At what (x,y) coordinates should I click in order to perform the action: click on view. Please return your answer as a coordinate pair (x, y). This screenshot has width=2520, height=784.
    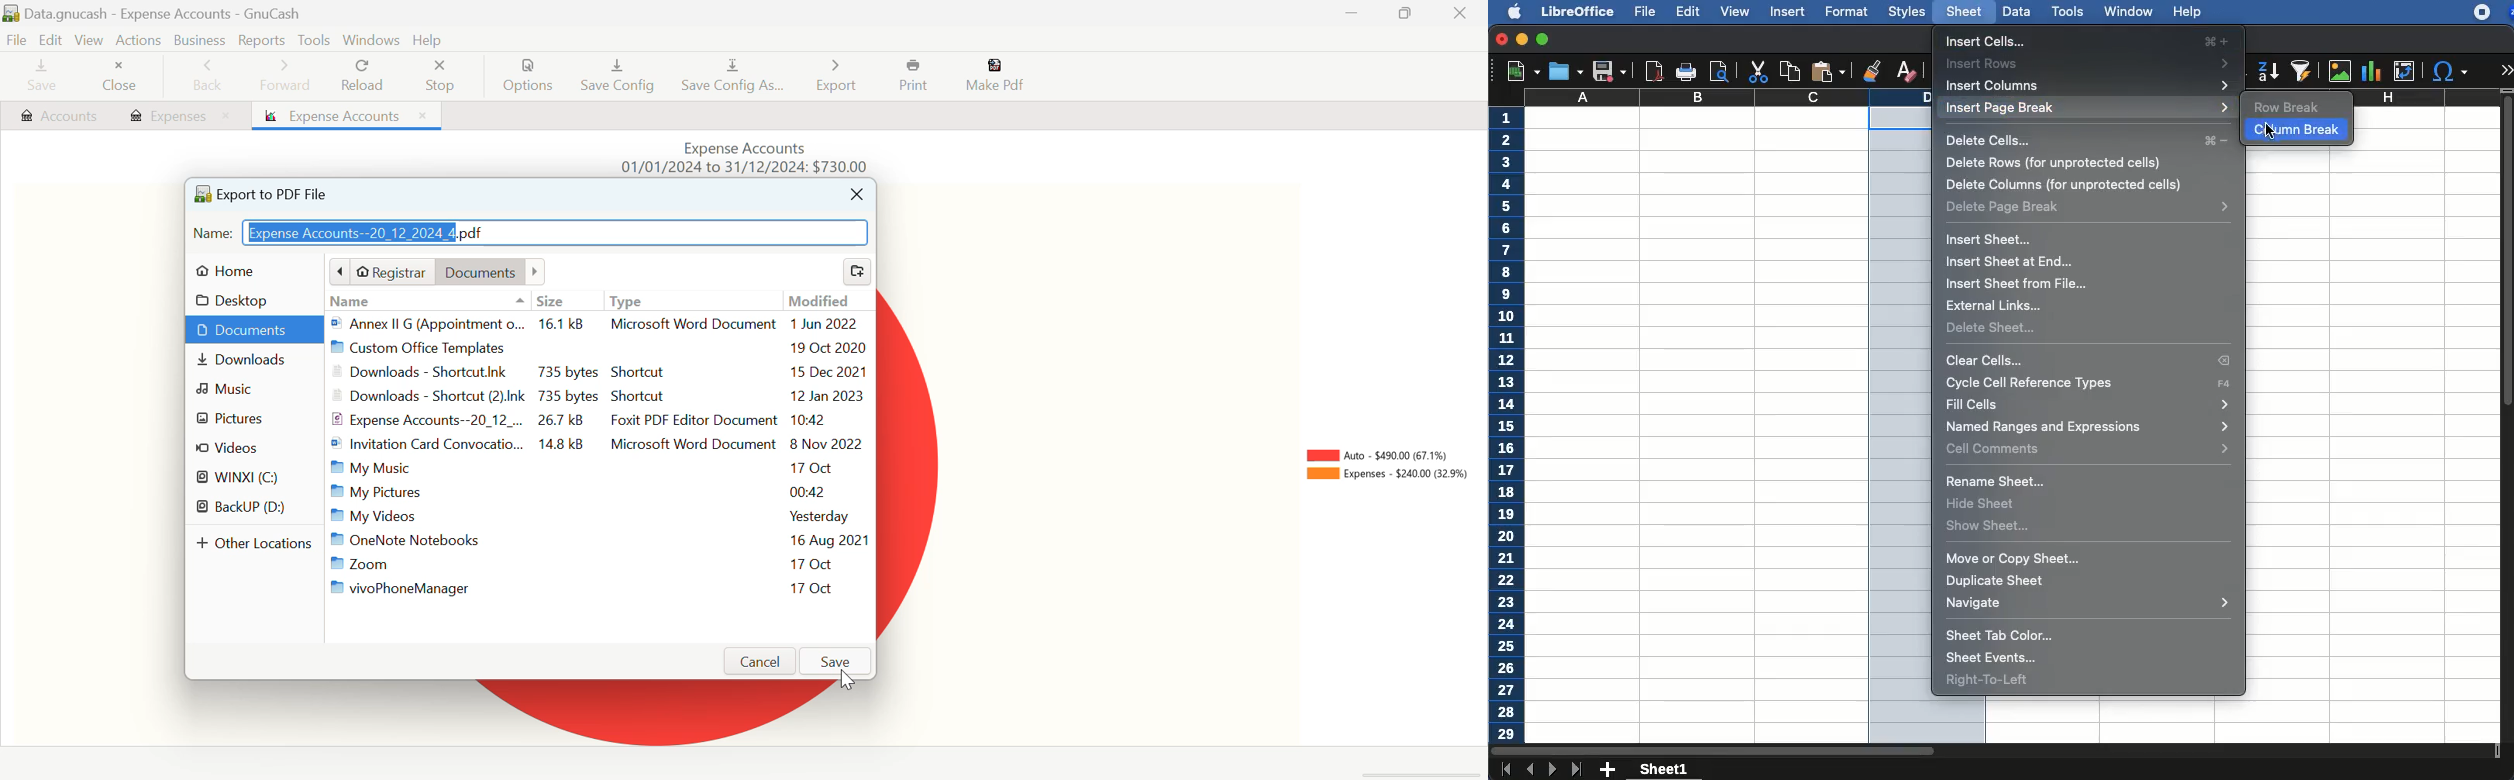
    Looking at the image, I should click on (1735, 11).